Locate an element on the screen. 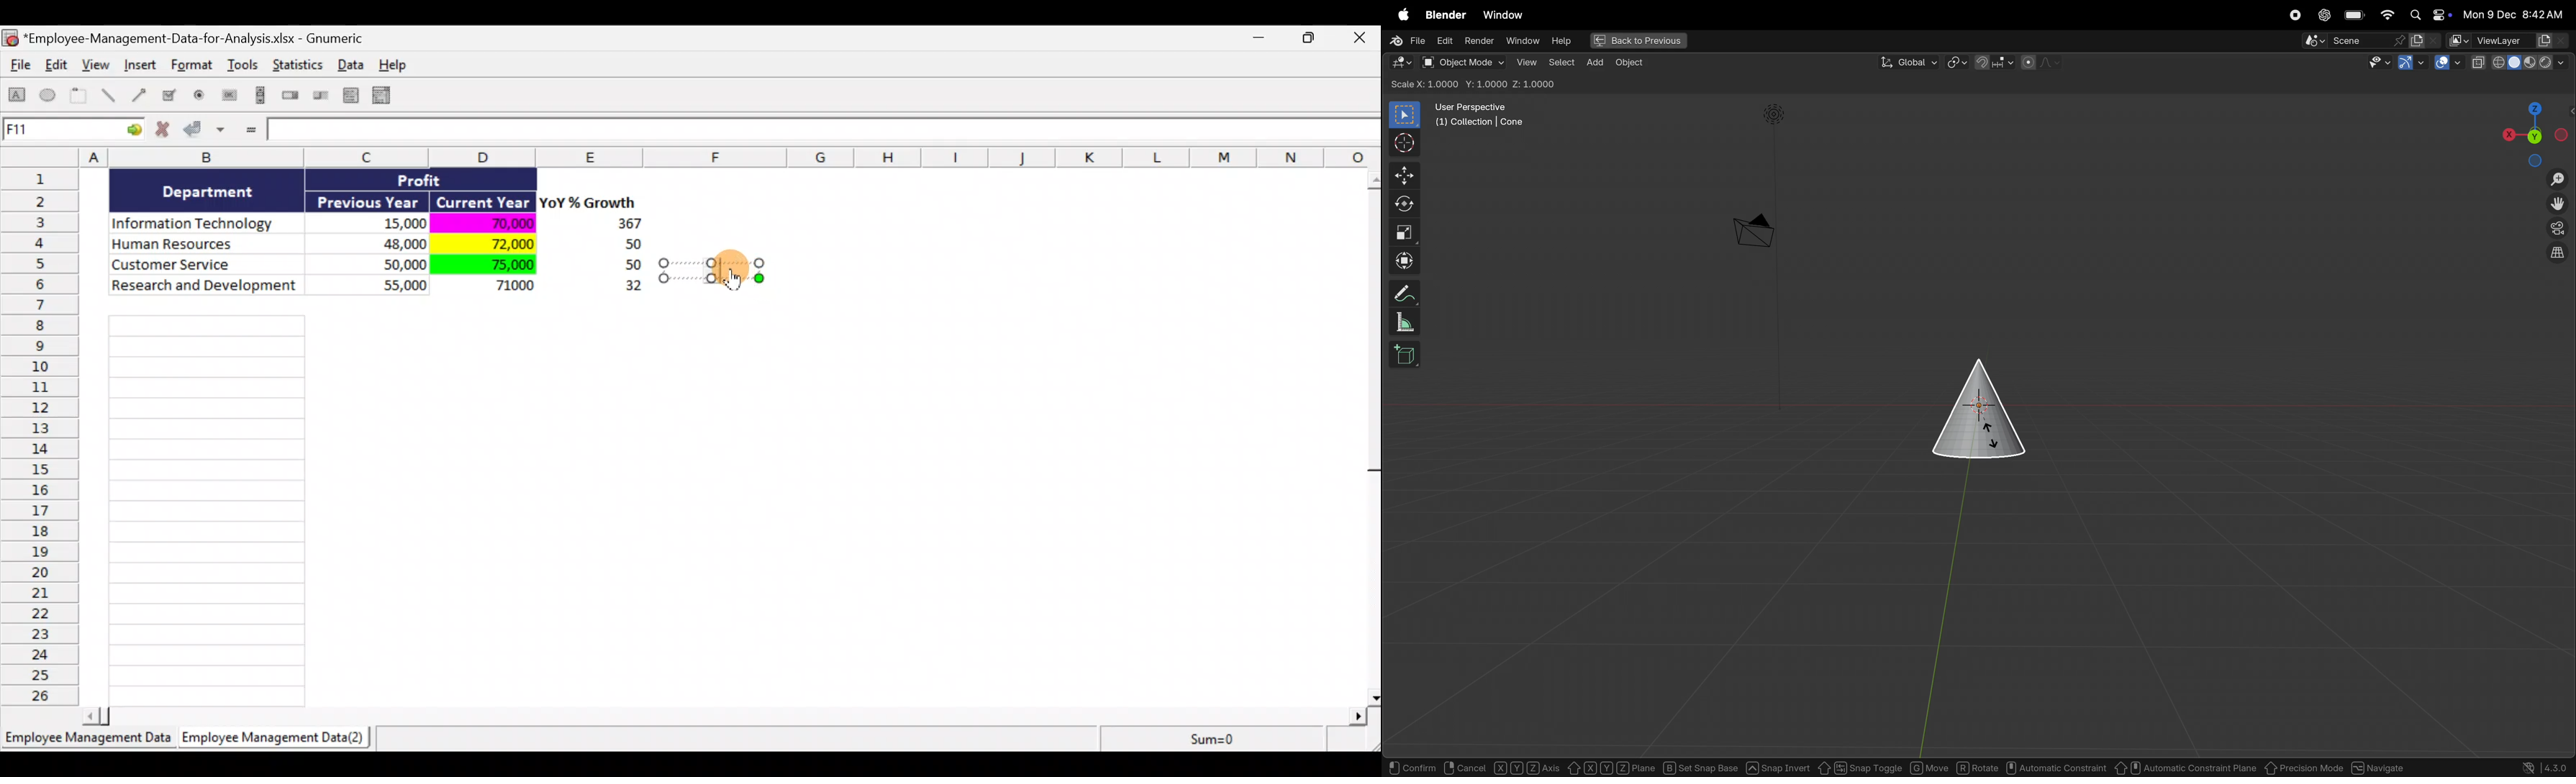 Image resolution: width=2576 pixels, height=784 pixels. Help is located at coordinates (401, 65).